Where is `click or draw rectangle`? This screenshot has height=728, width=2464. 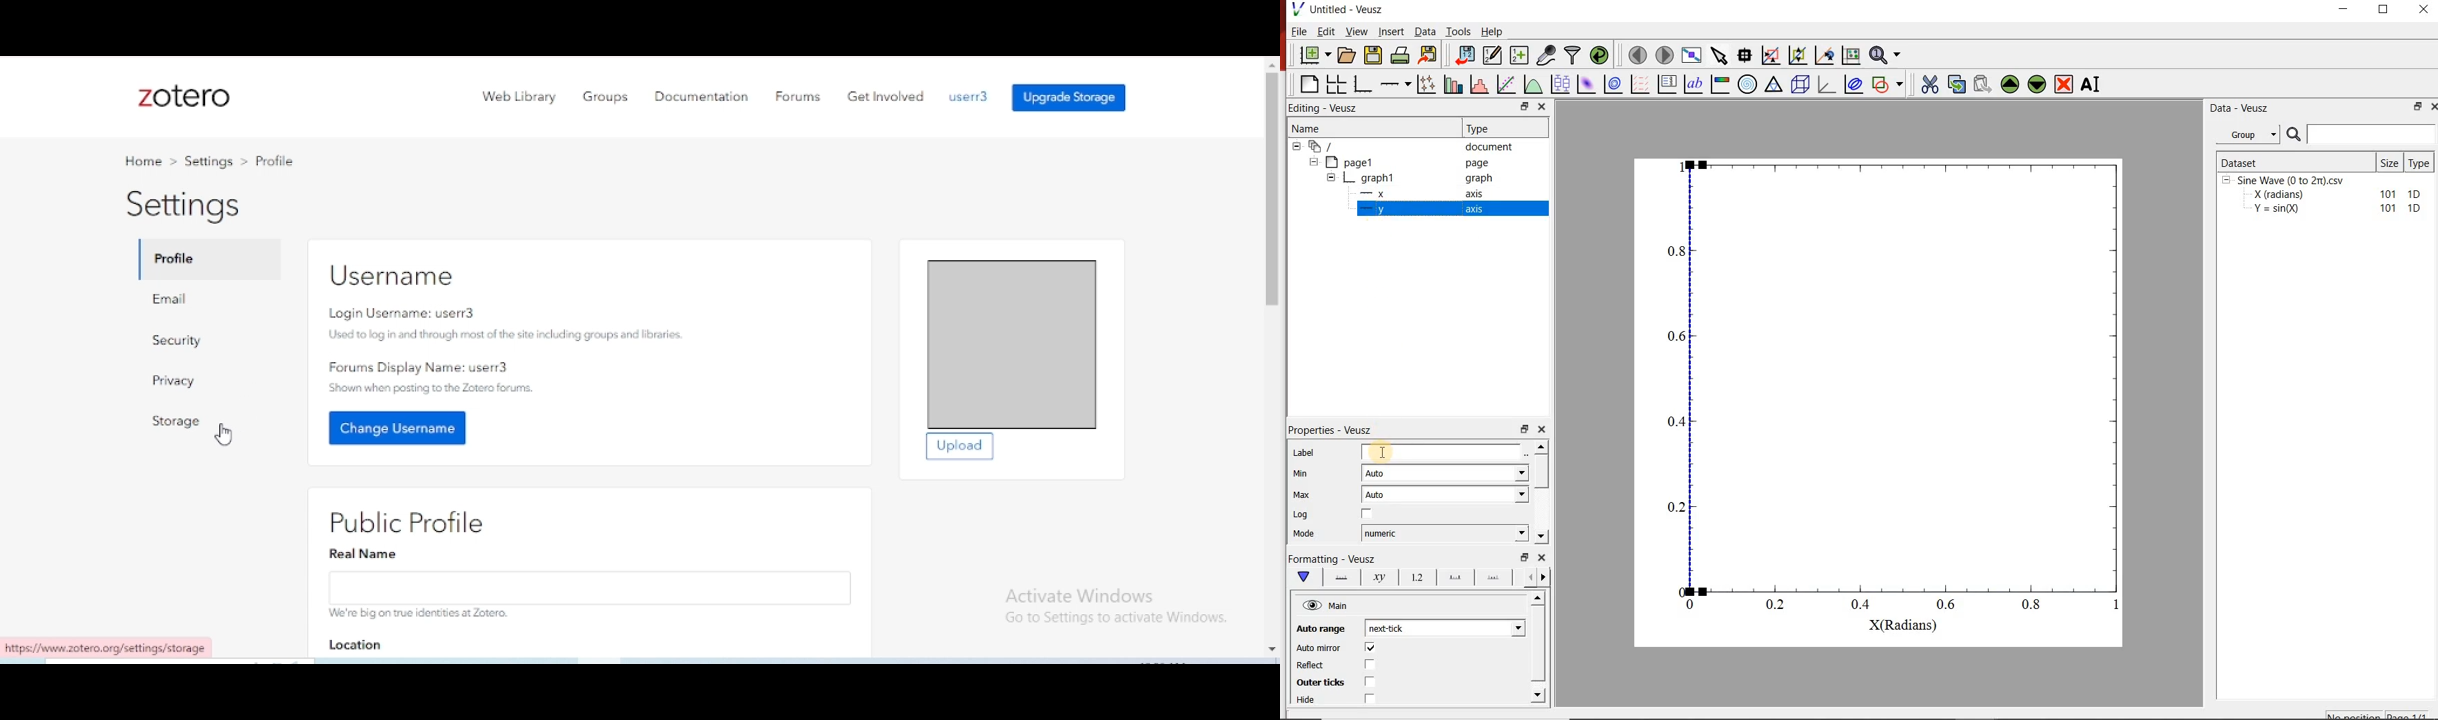 click or draw rectangle is located at coordinates (1771, 54).